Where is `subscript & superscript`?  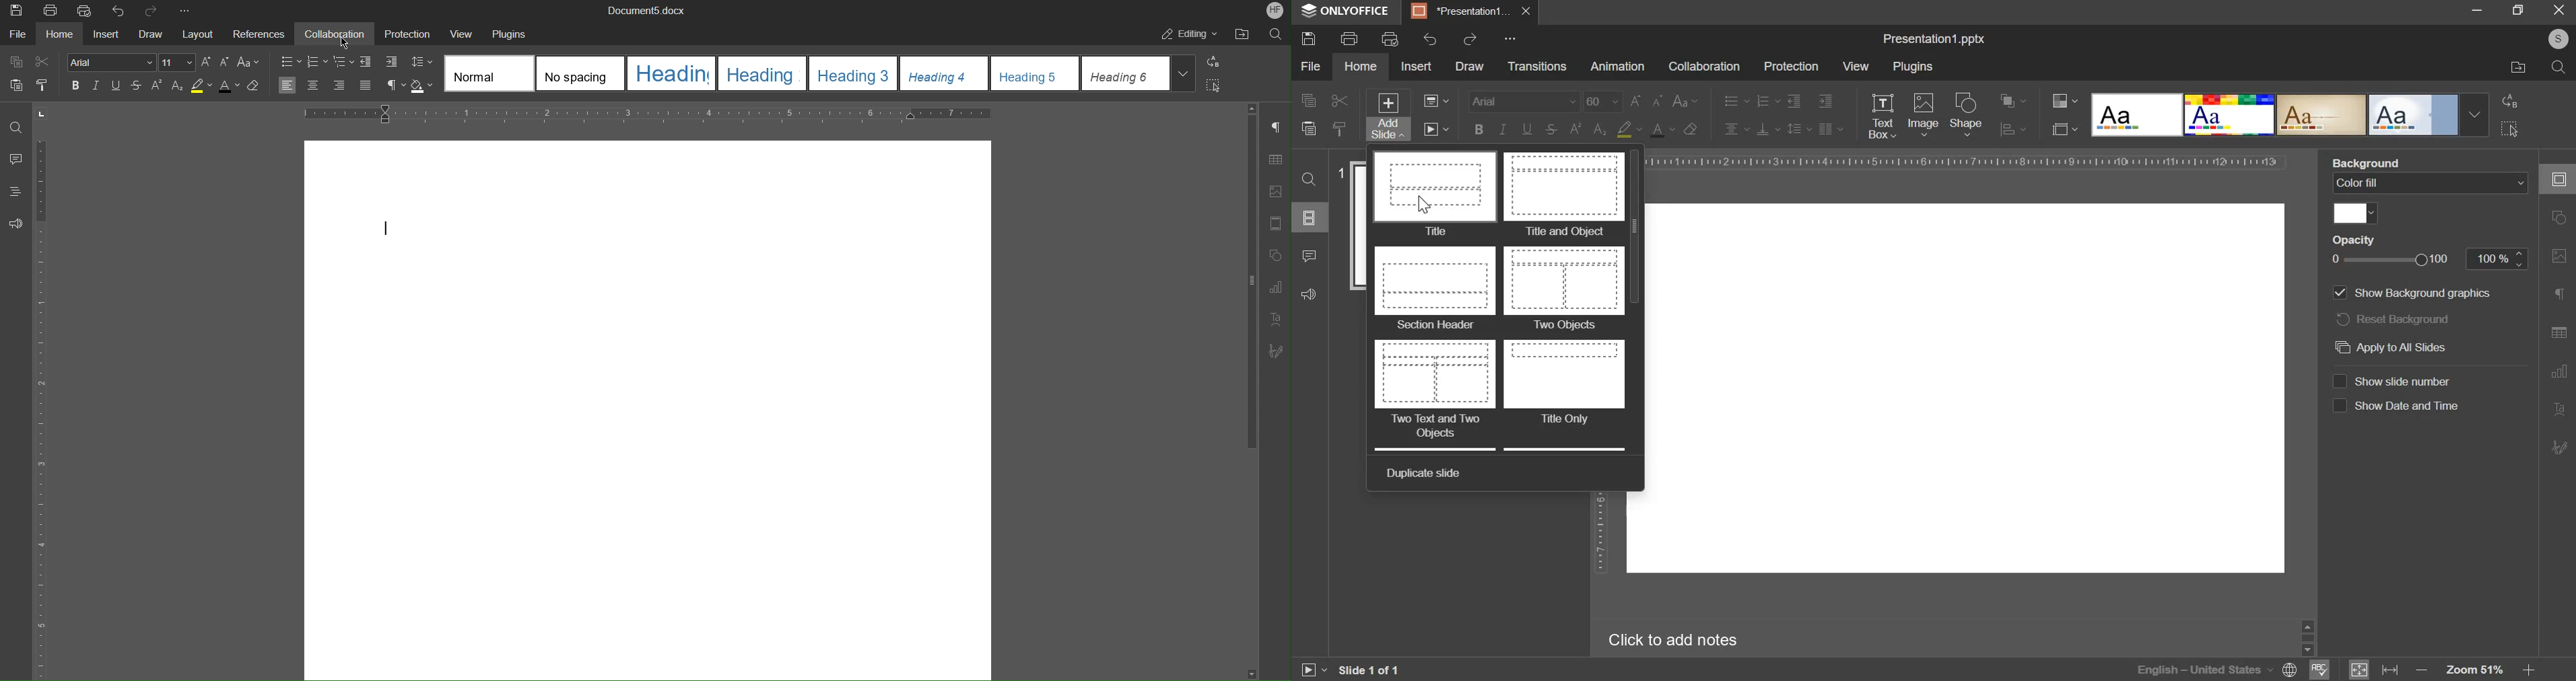 subscript & superscript is located at coordinates (1588, 128).